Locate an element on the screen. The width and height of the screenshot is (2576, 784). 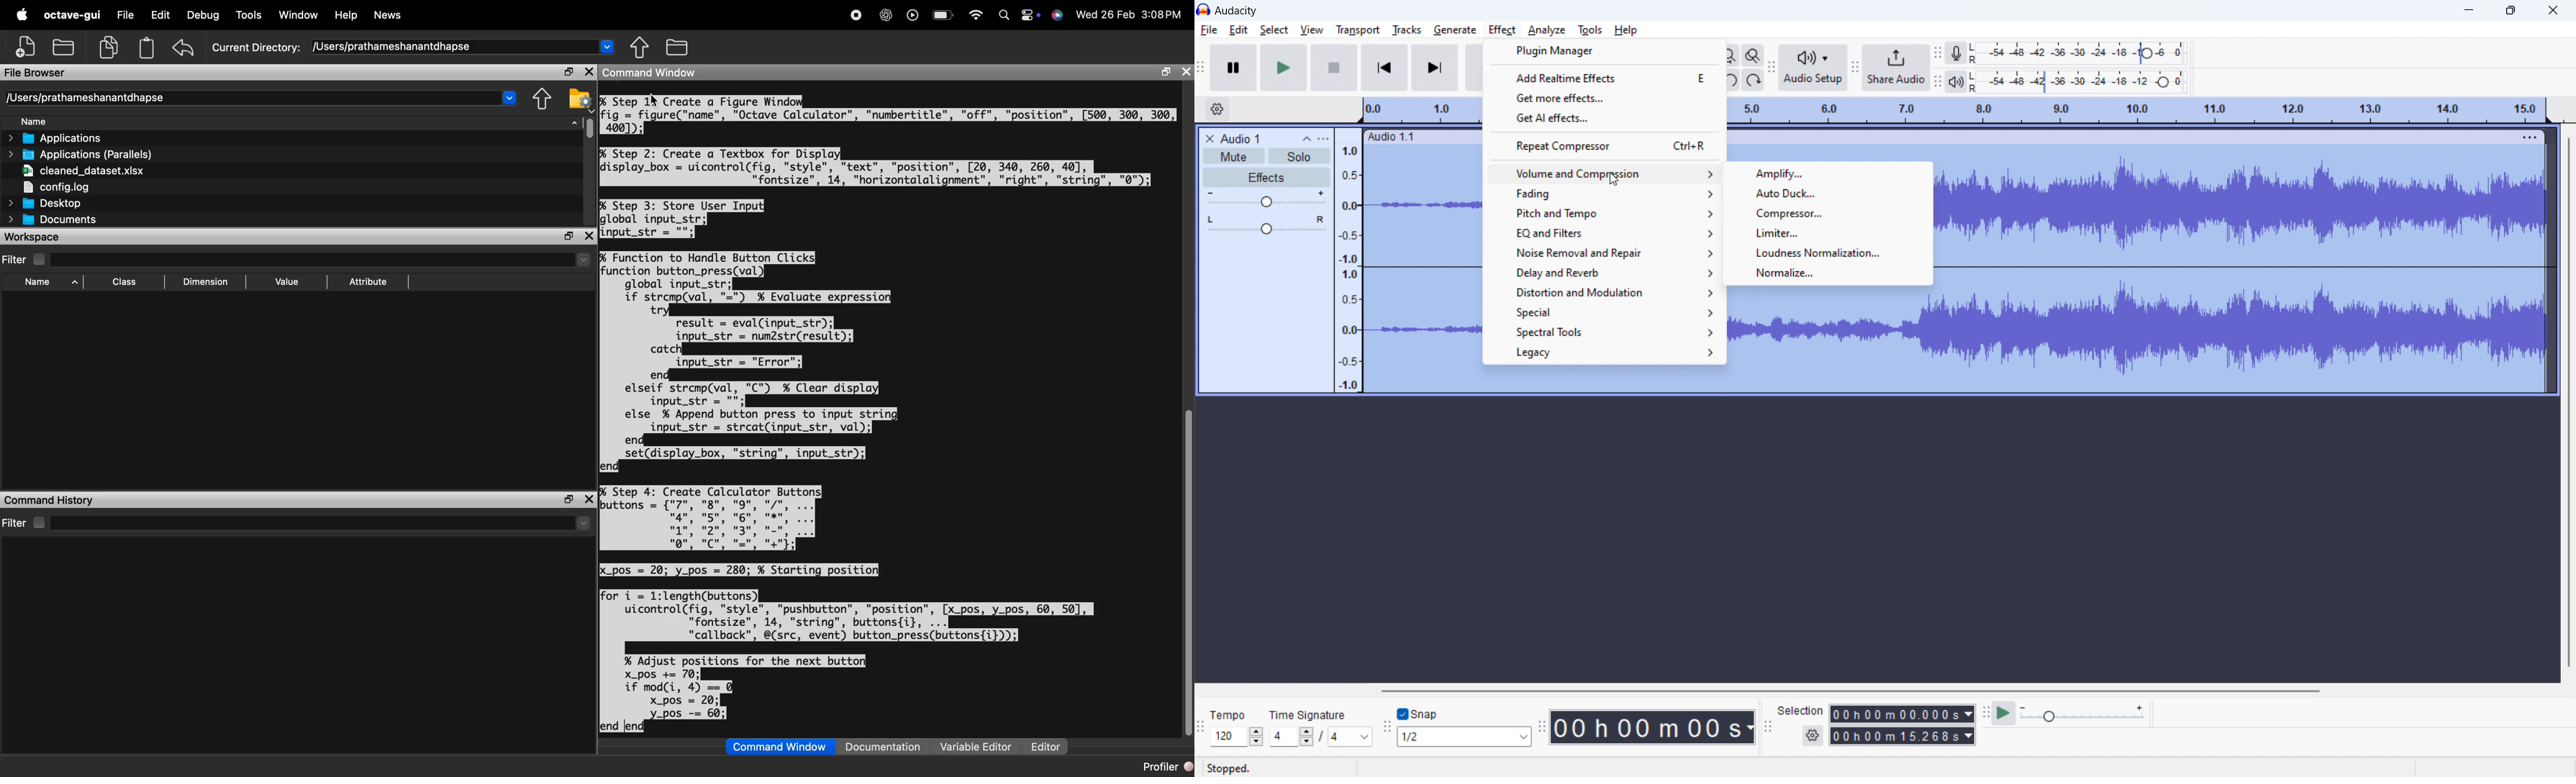
undo is located at coordinates (184, 48).